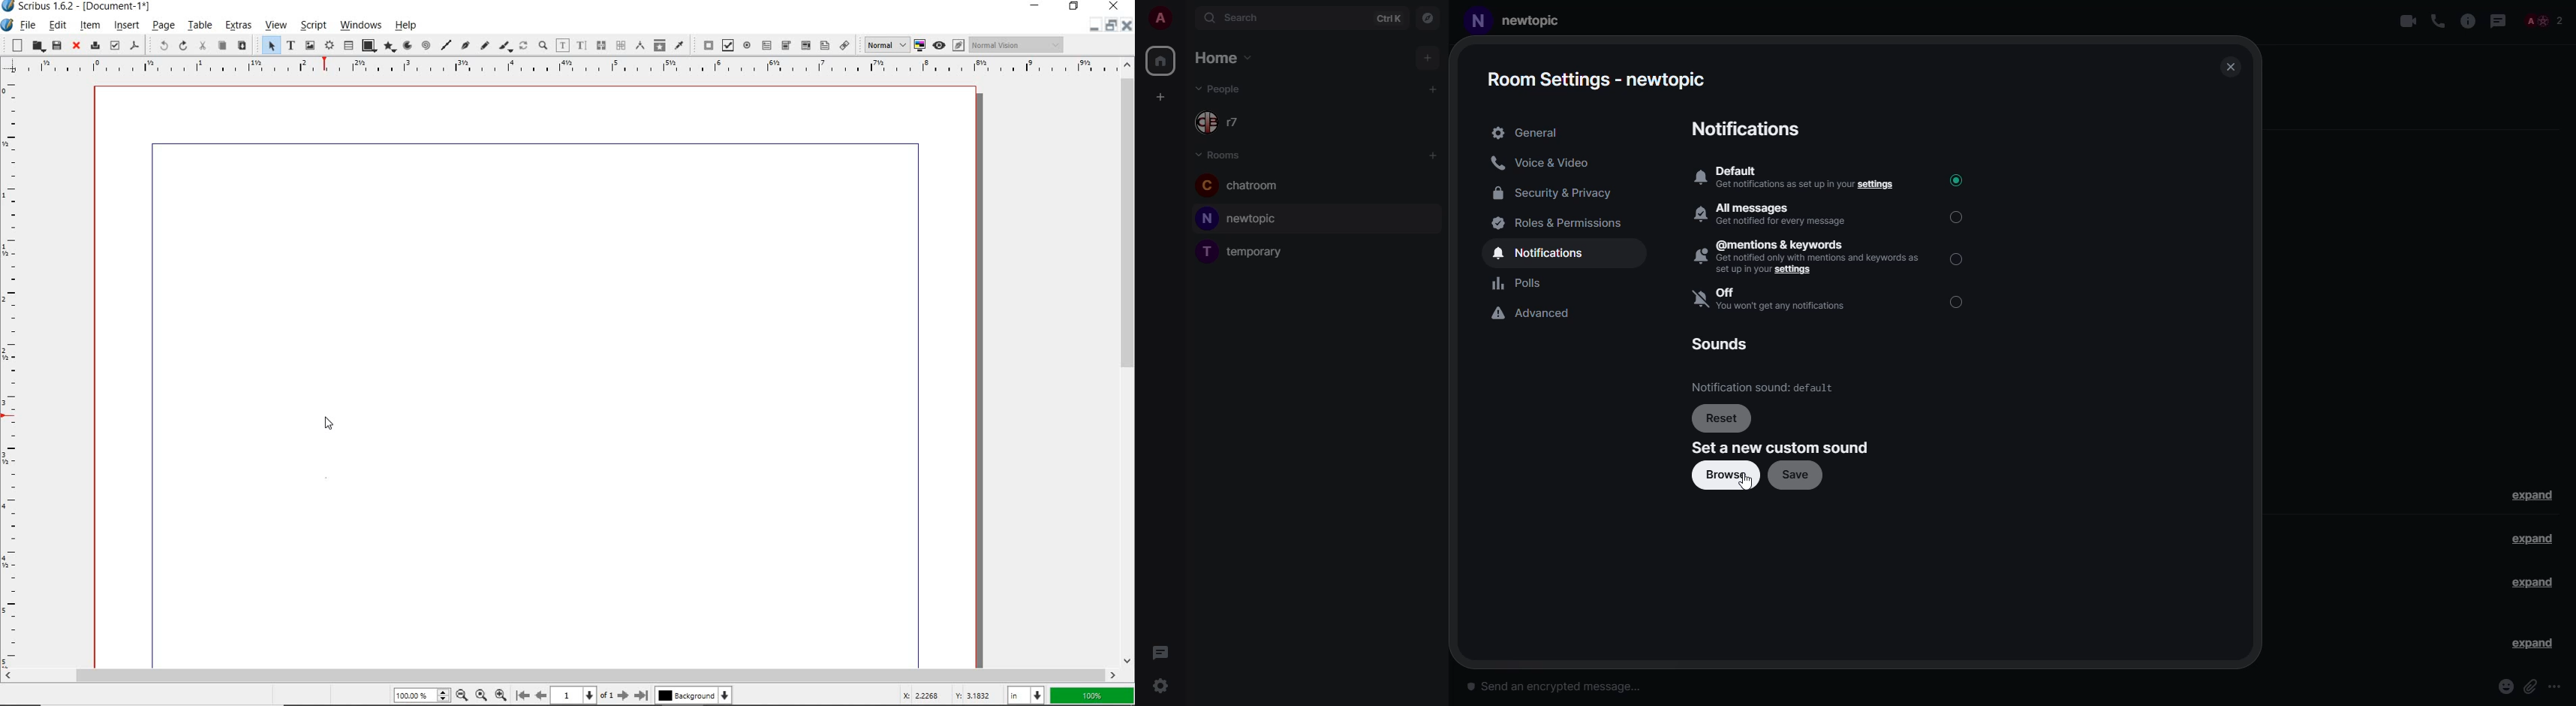 The width and height of the screenshot is (2576, 728). Describe the element at coordinates (2409, 21) in the screenshot. I see `video` at that location.